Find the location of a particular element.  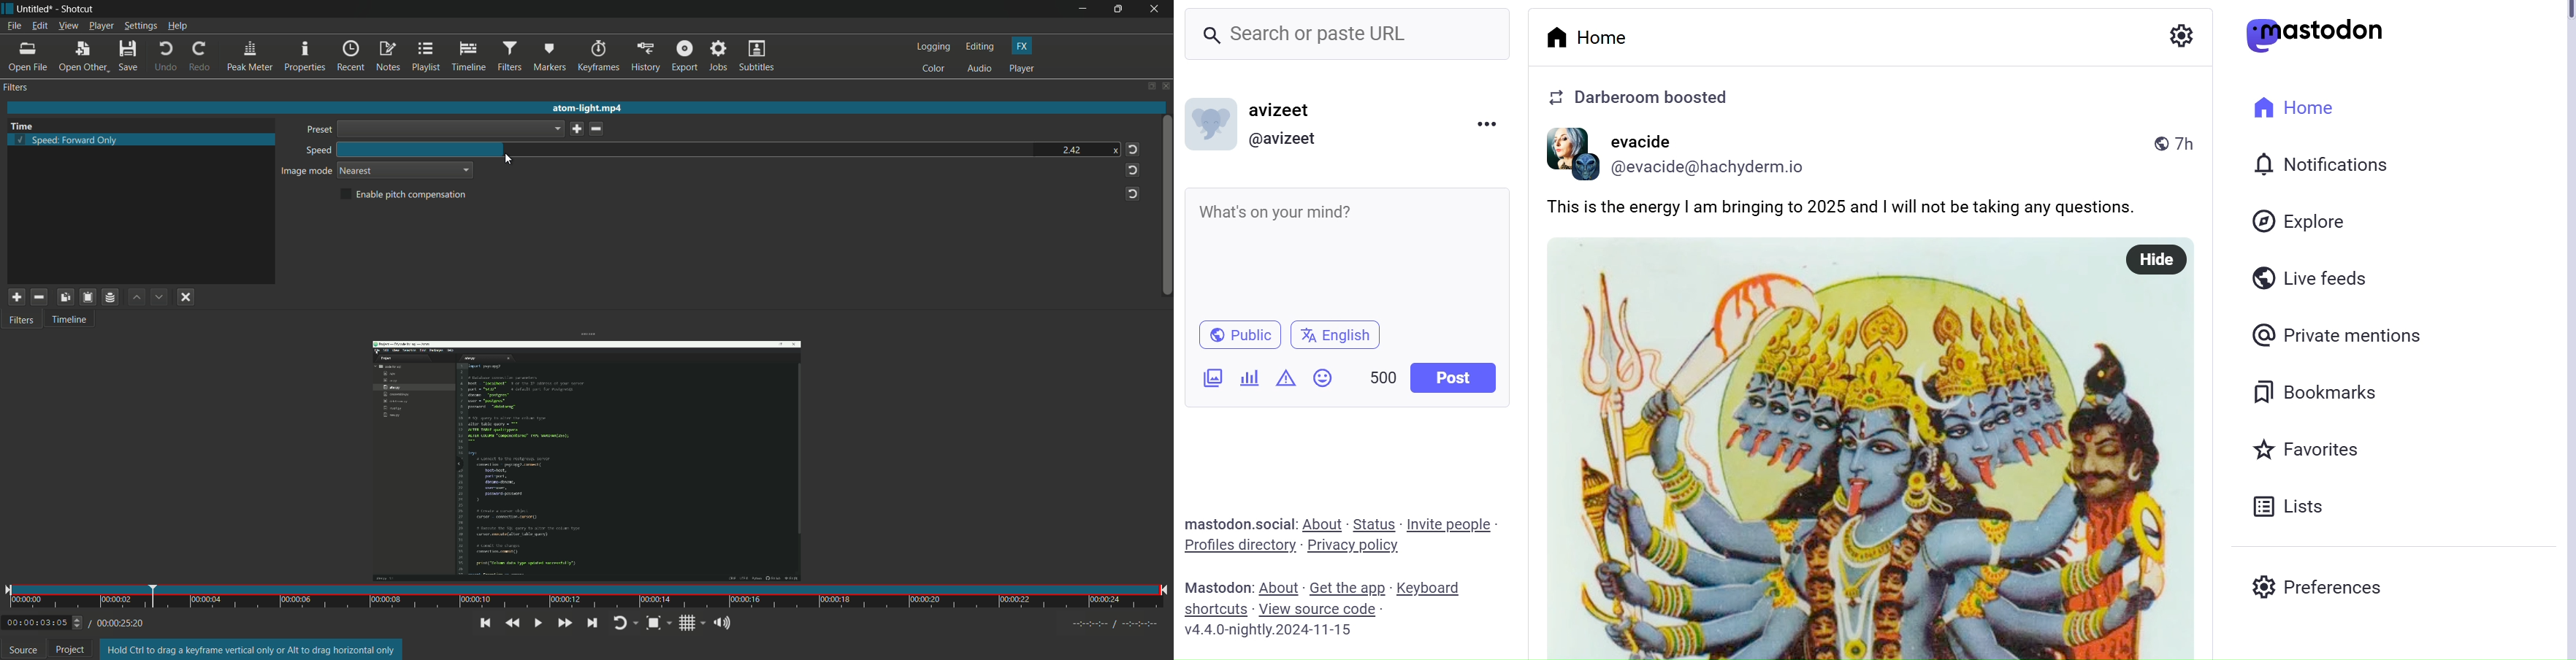

Search bar is located at coordinates (1345, 33).